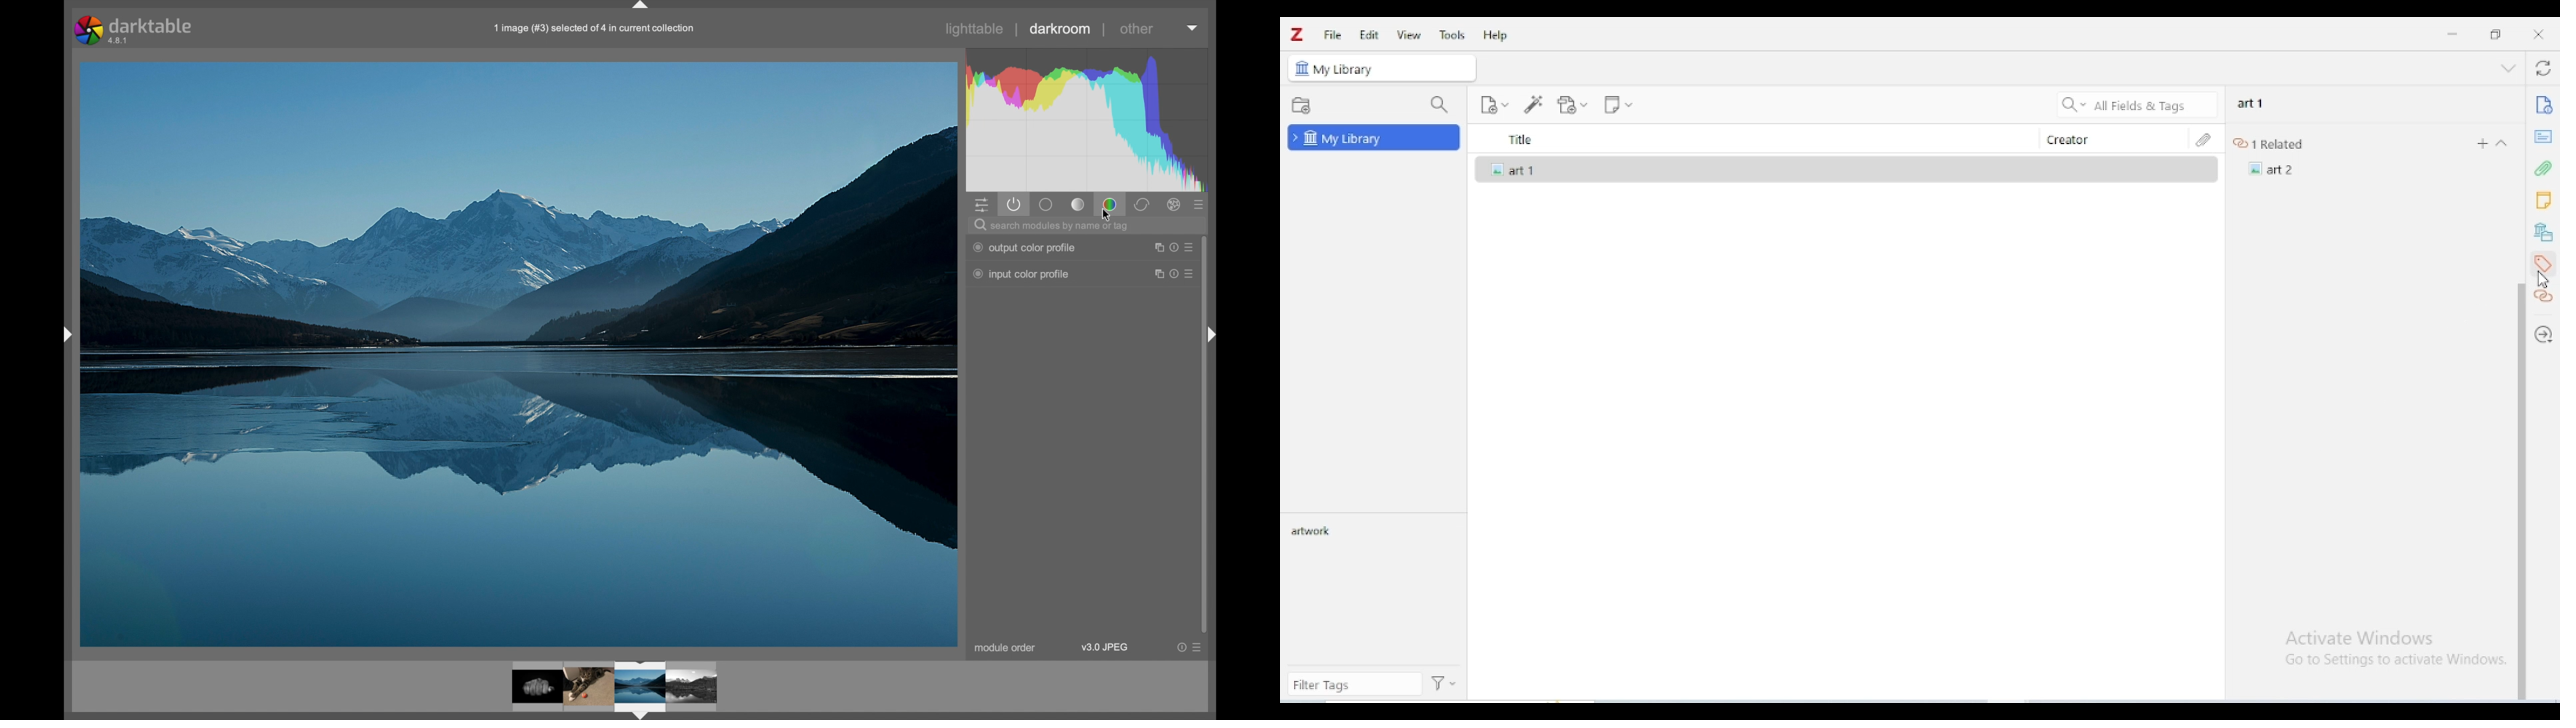  Describe the element at coordinates (1452, 35) in the screenshot. I see `tools` at that location.